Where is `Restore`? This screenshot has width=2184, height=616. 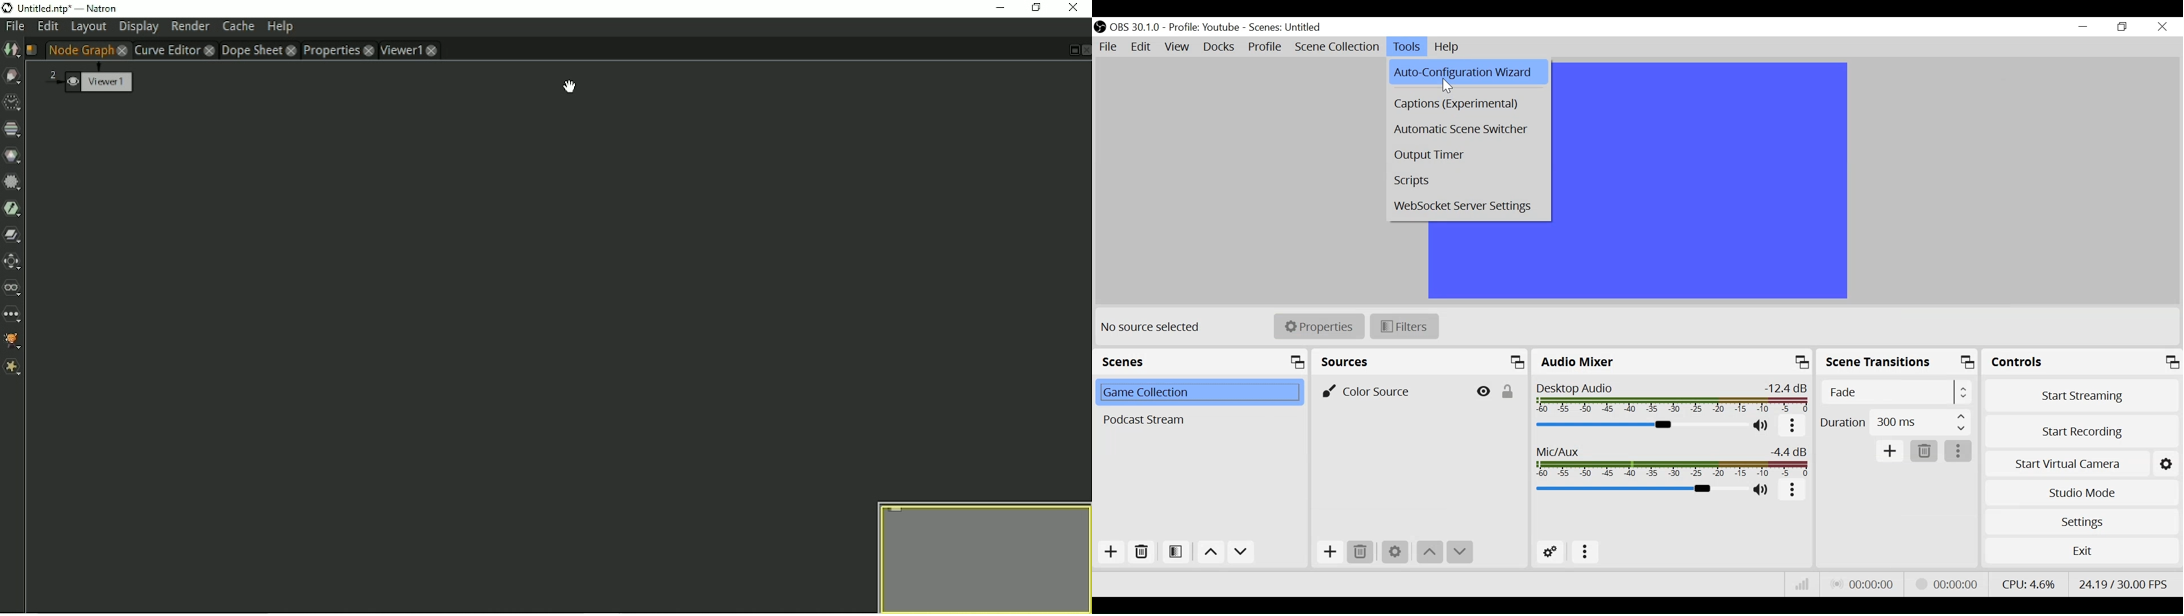 Restore is located at coordinates (2122, 27).